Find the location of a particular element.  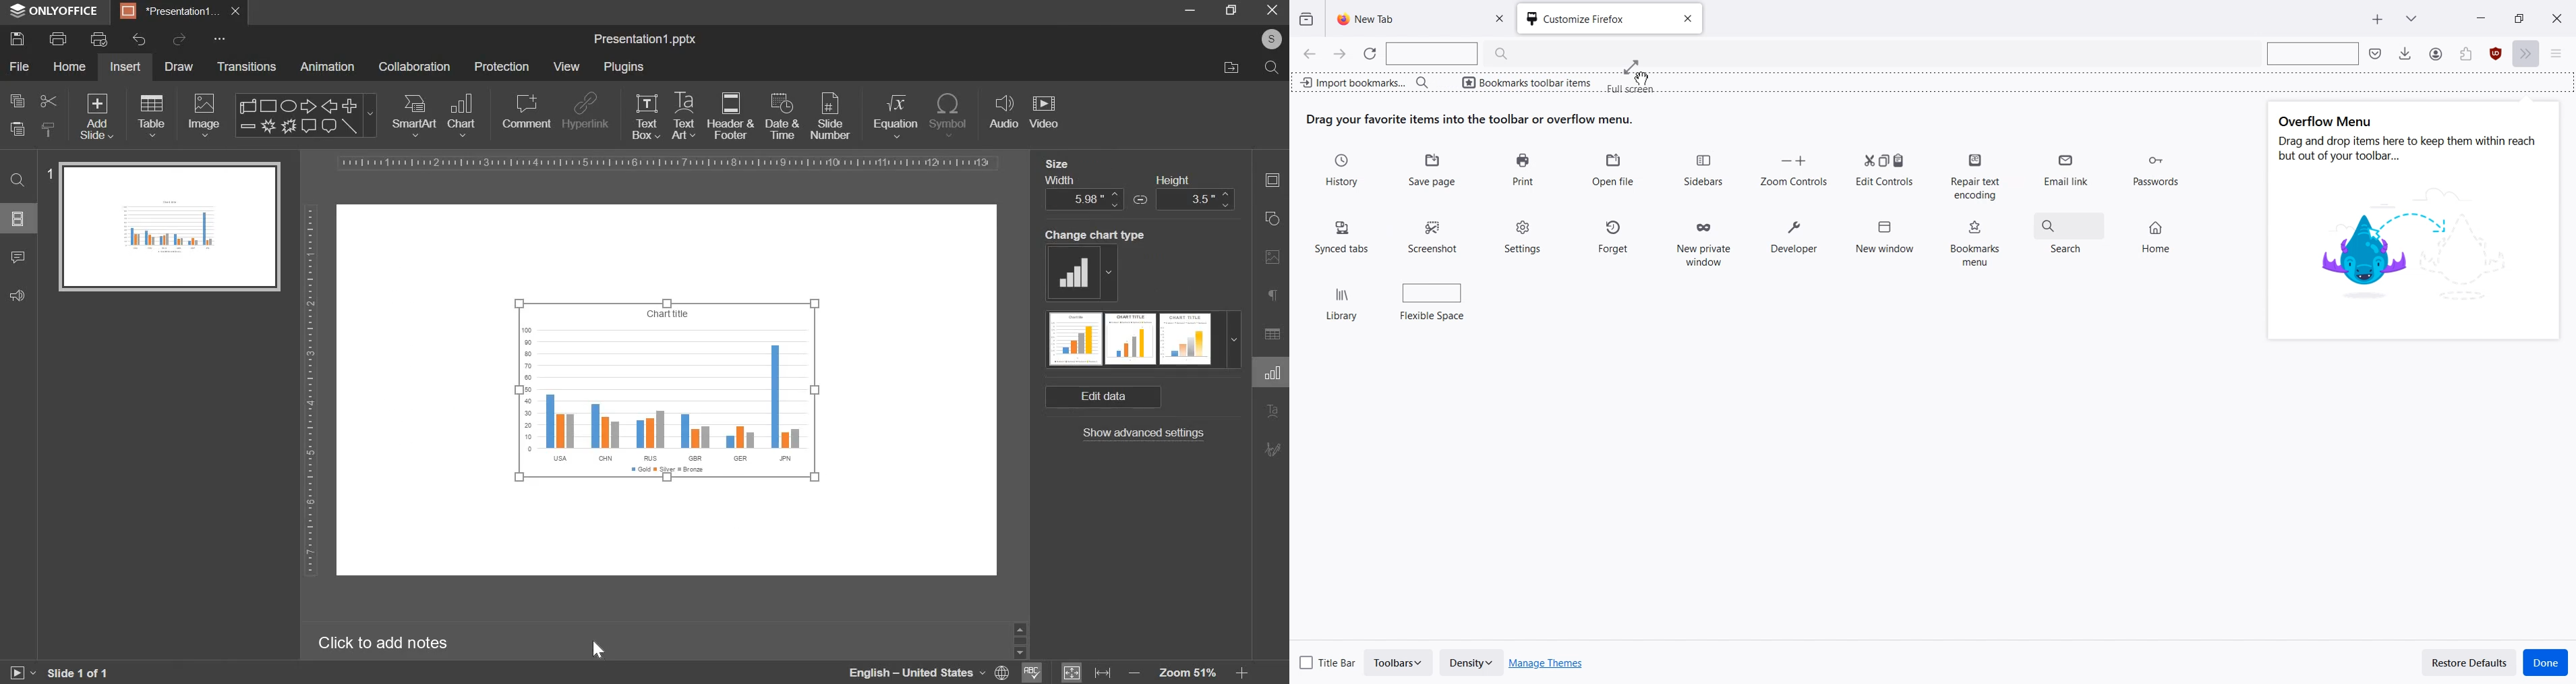

home is located at coordinates (68, 66).